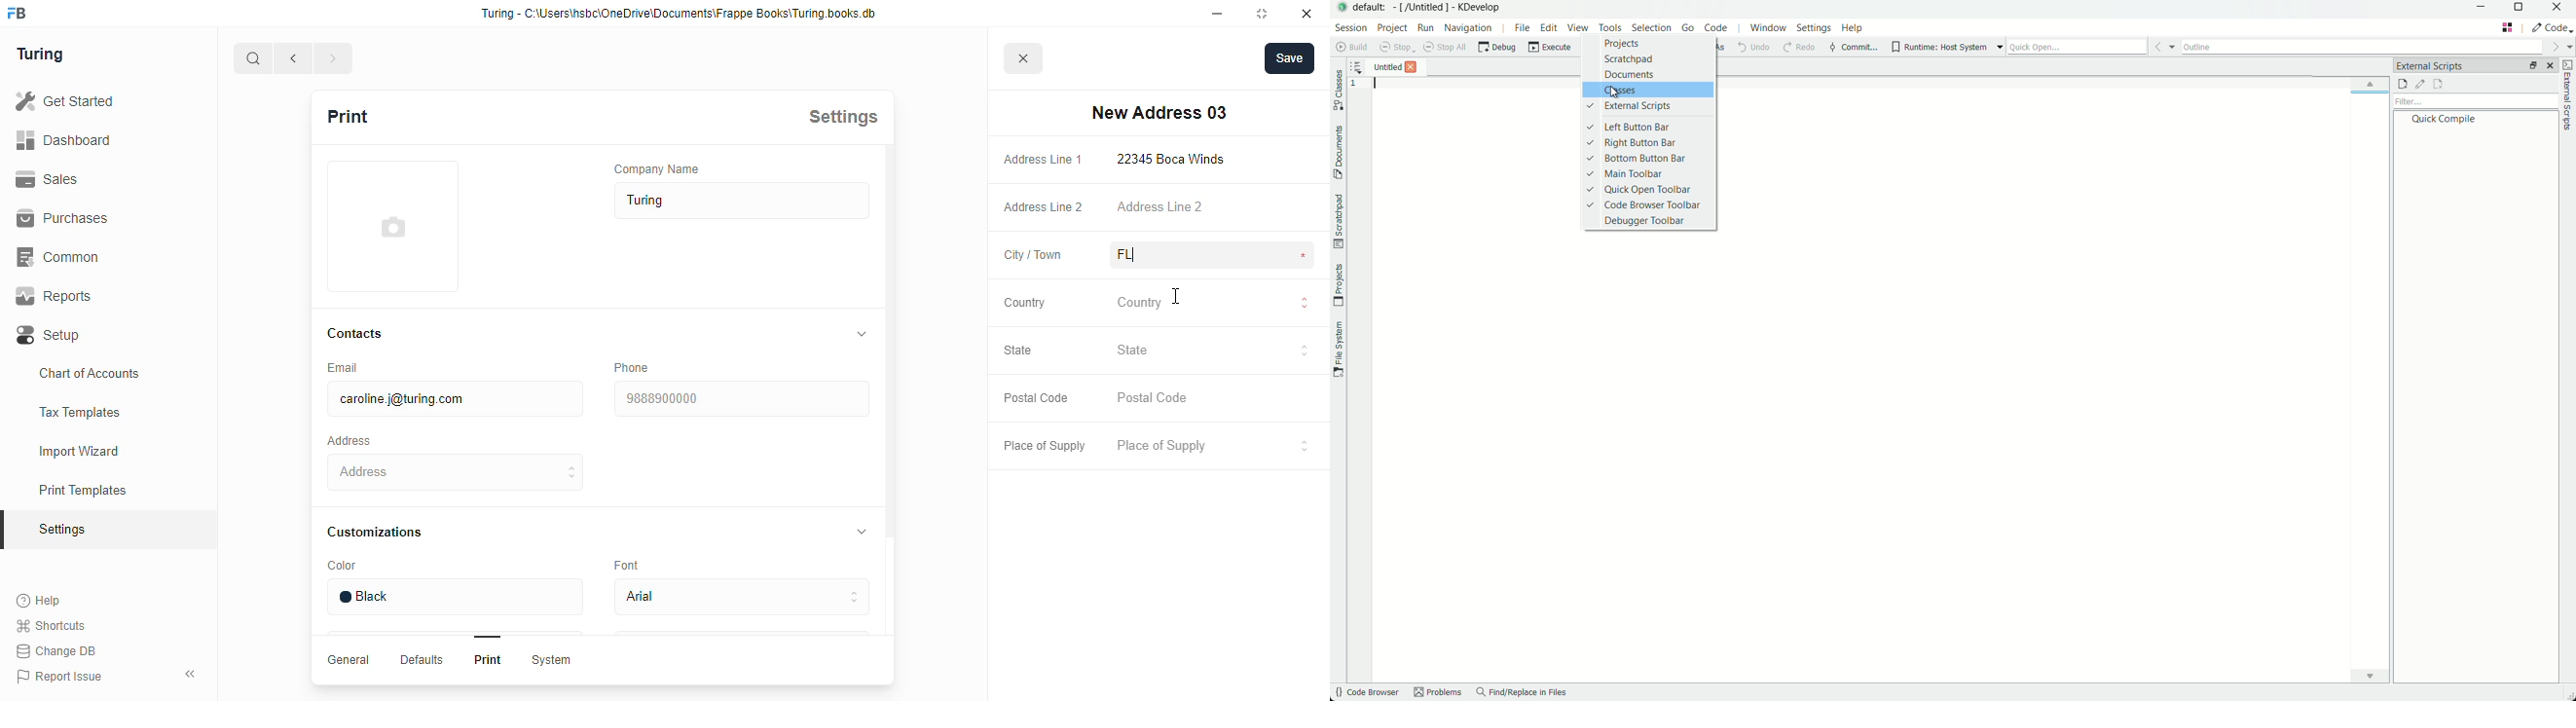  I want to click on scroll bar, so click(889, 415).